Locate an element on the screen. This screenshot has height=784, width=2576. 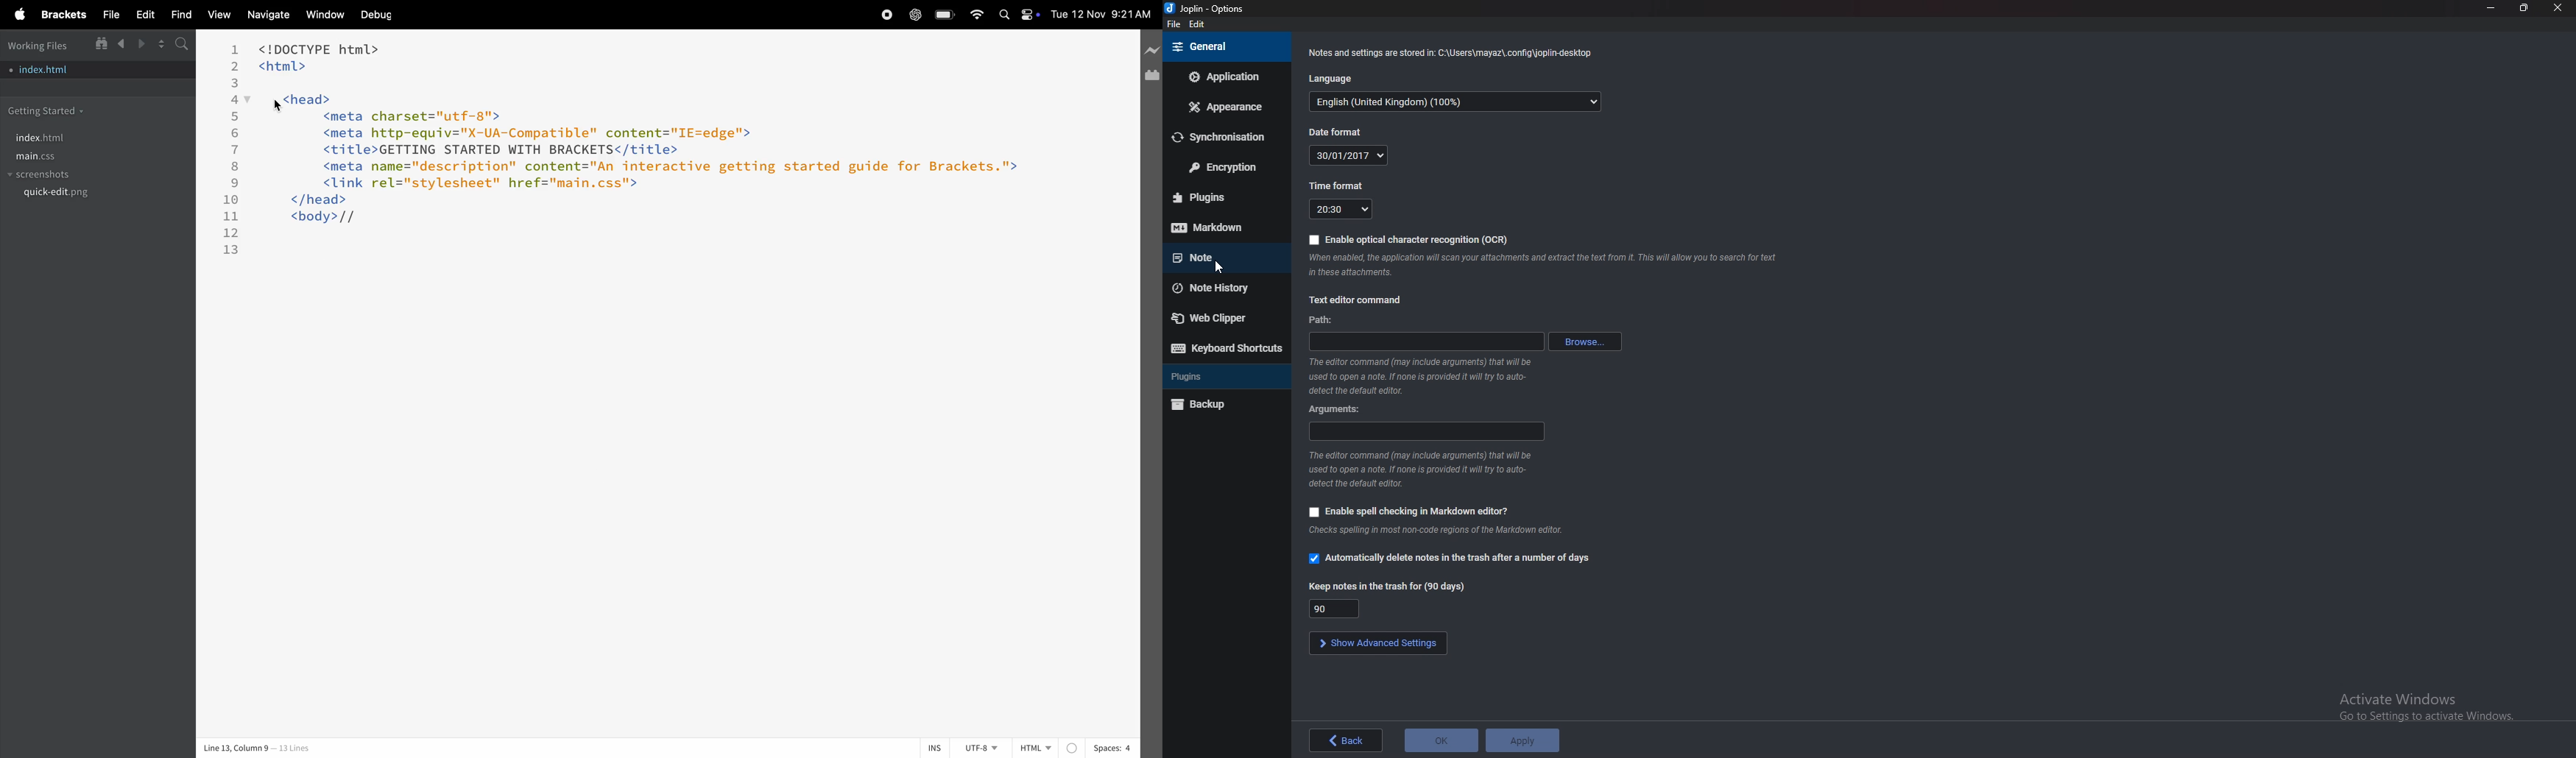
Show advanced settings is located at coordinates (1376, 645).